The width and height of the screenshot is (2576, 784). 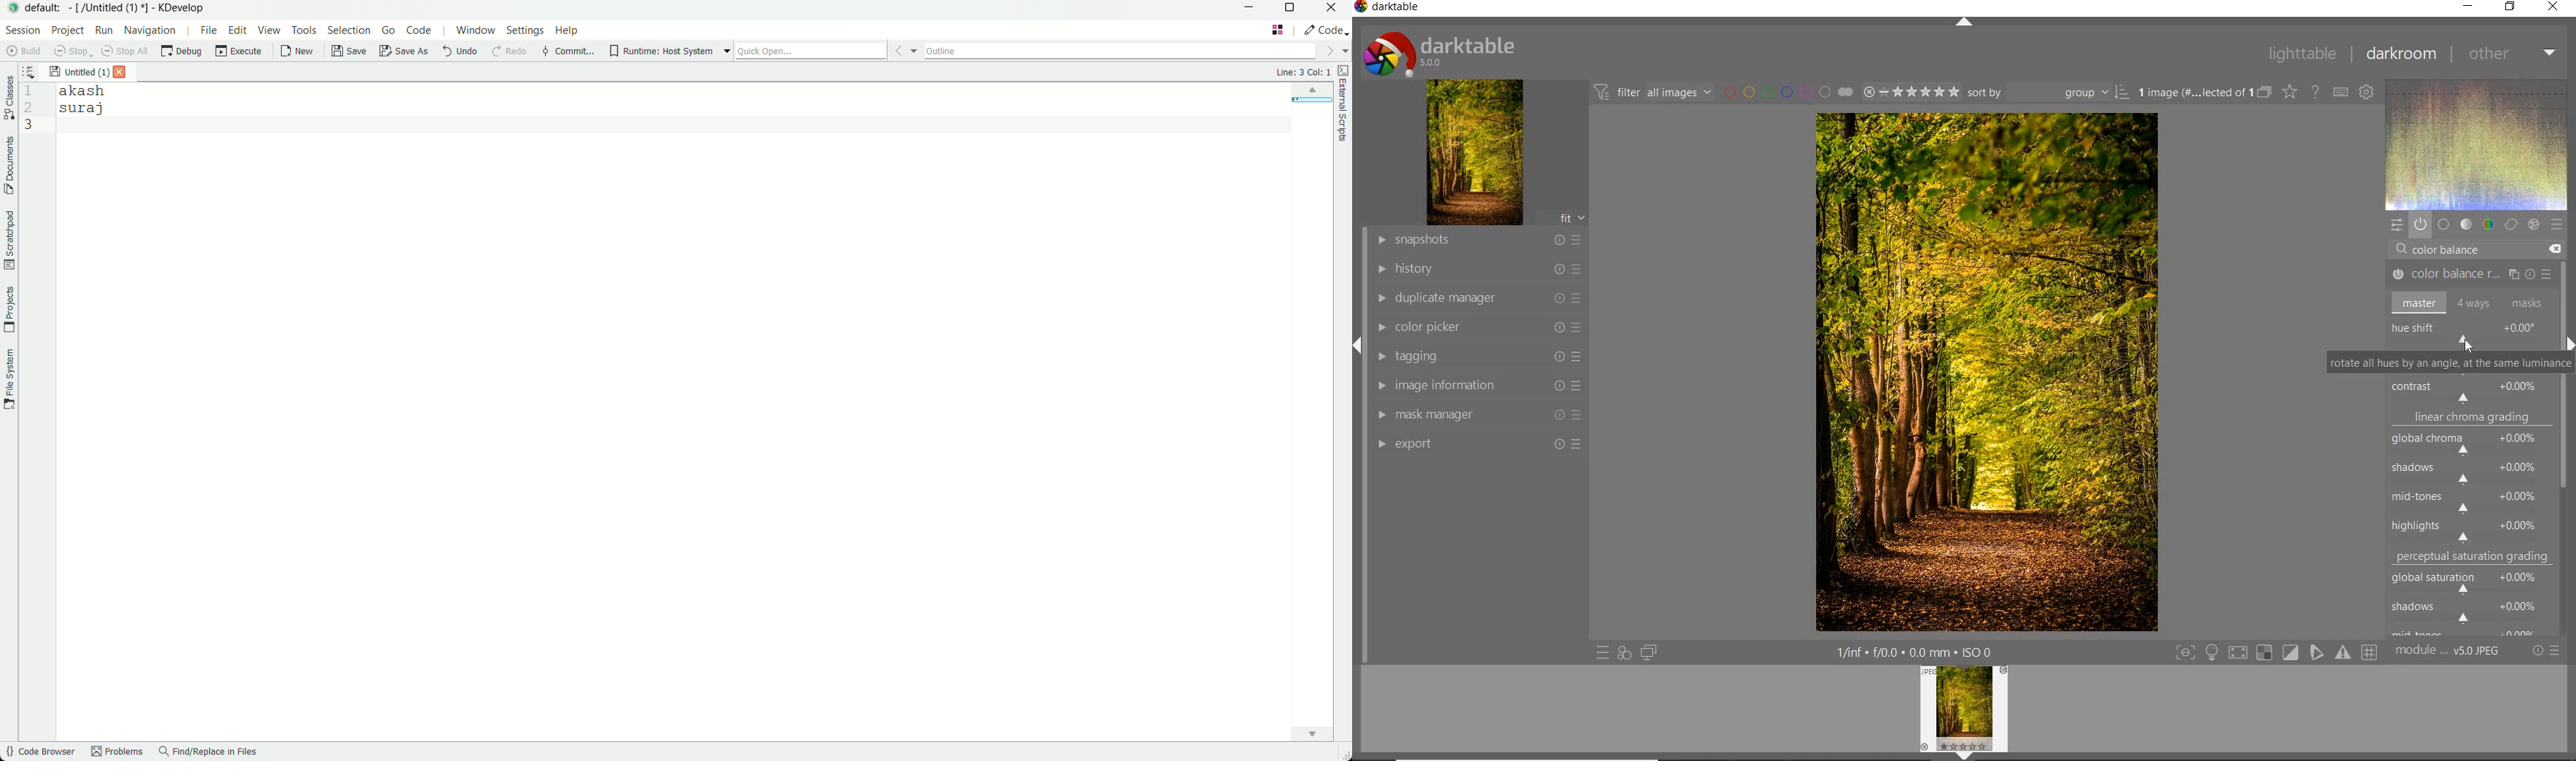 What do you see at coordinates (2395, 225) in the screenshot?
I see `quick access panel` at bounding box center [2395, 225].